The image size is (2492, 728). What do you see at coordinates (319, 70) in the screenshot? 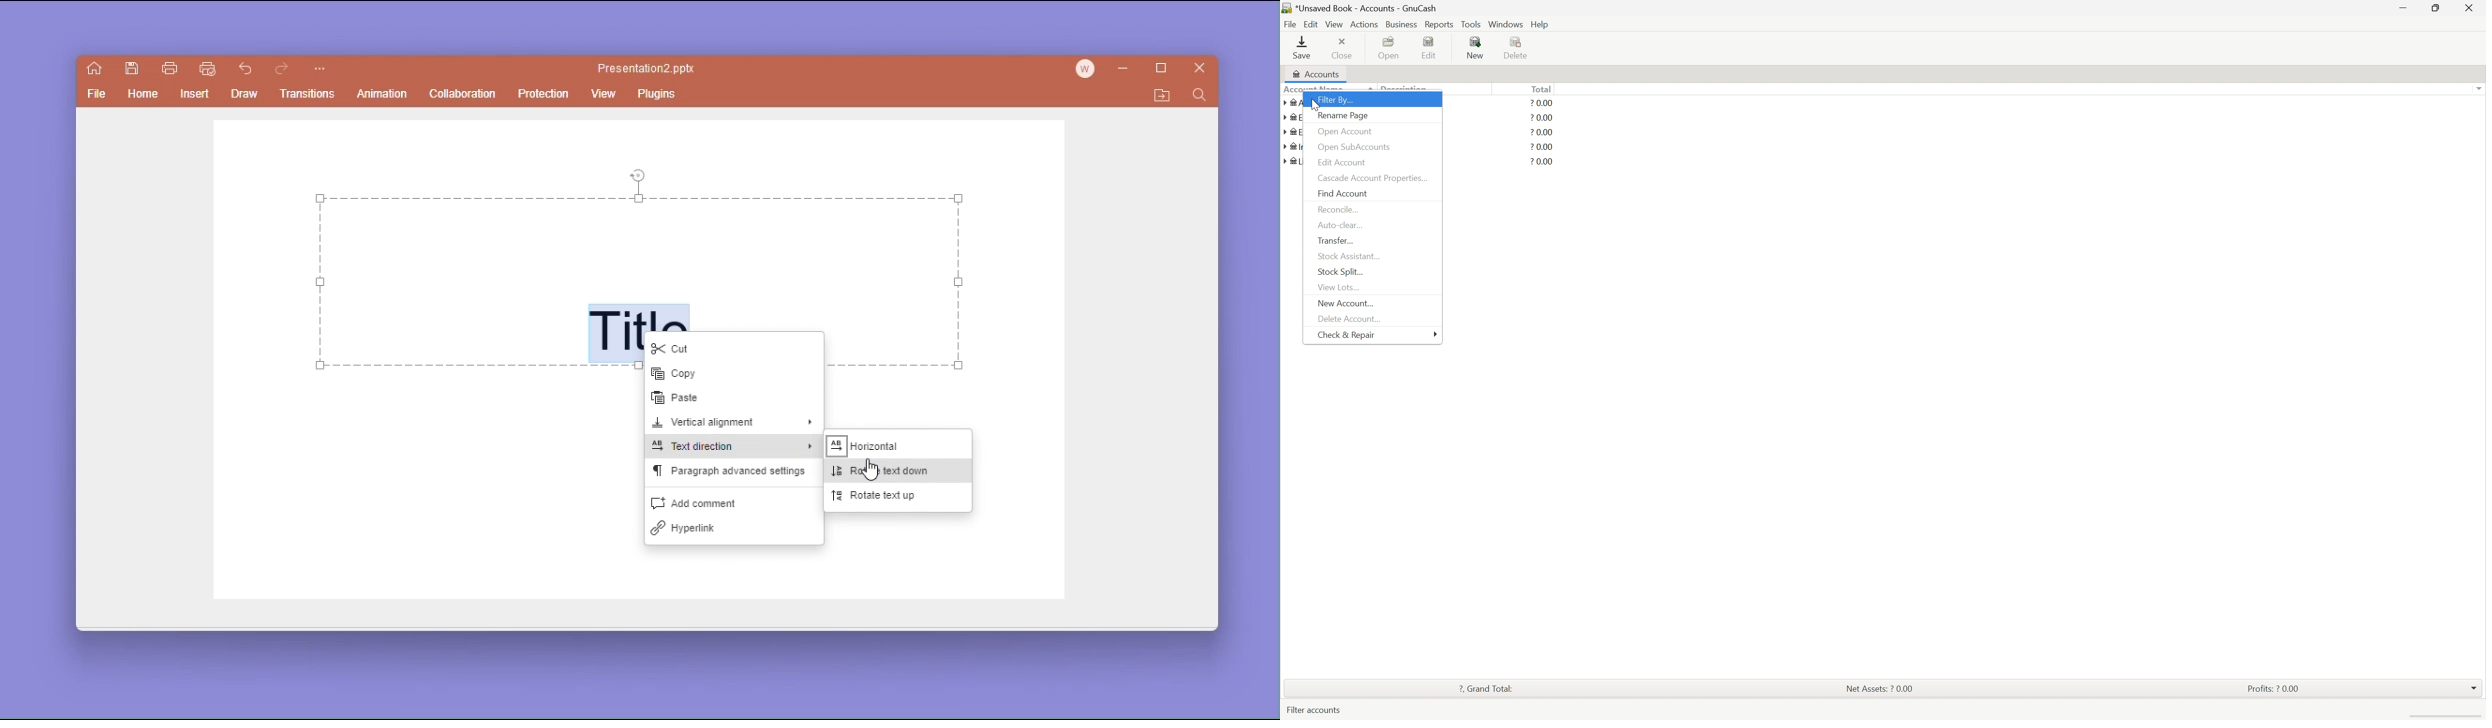
I see `customize quick access toolbar` at bounding box center [319, 70].